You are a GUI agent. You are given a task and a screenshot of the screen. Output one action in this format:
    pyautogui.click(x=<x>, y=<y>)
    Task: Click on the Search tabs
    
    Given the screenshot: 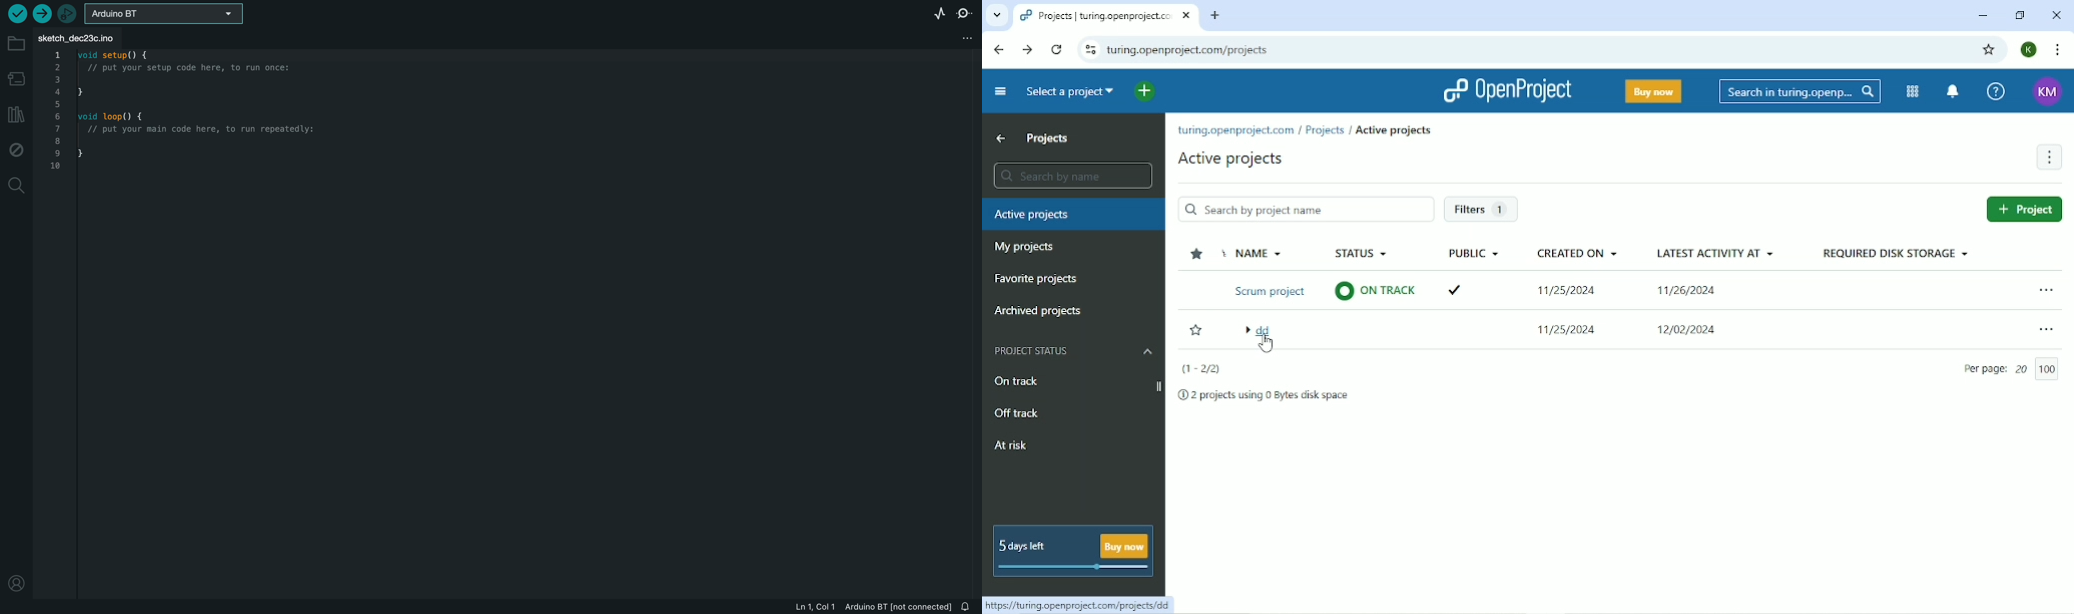 What is the action you would take?
    pyautogui.click(x=994, y=14)
    